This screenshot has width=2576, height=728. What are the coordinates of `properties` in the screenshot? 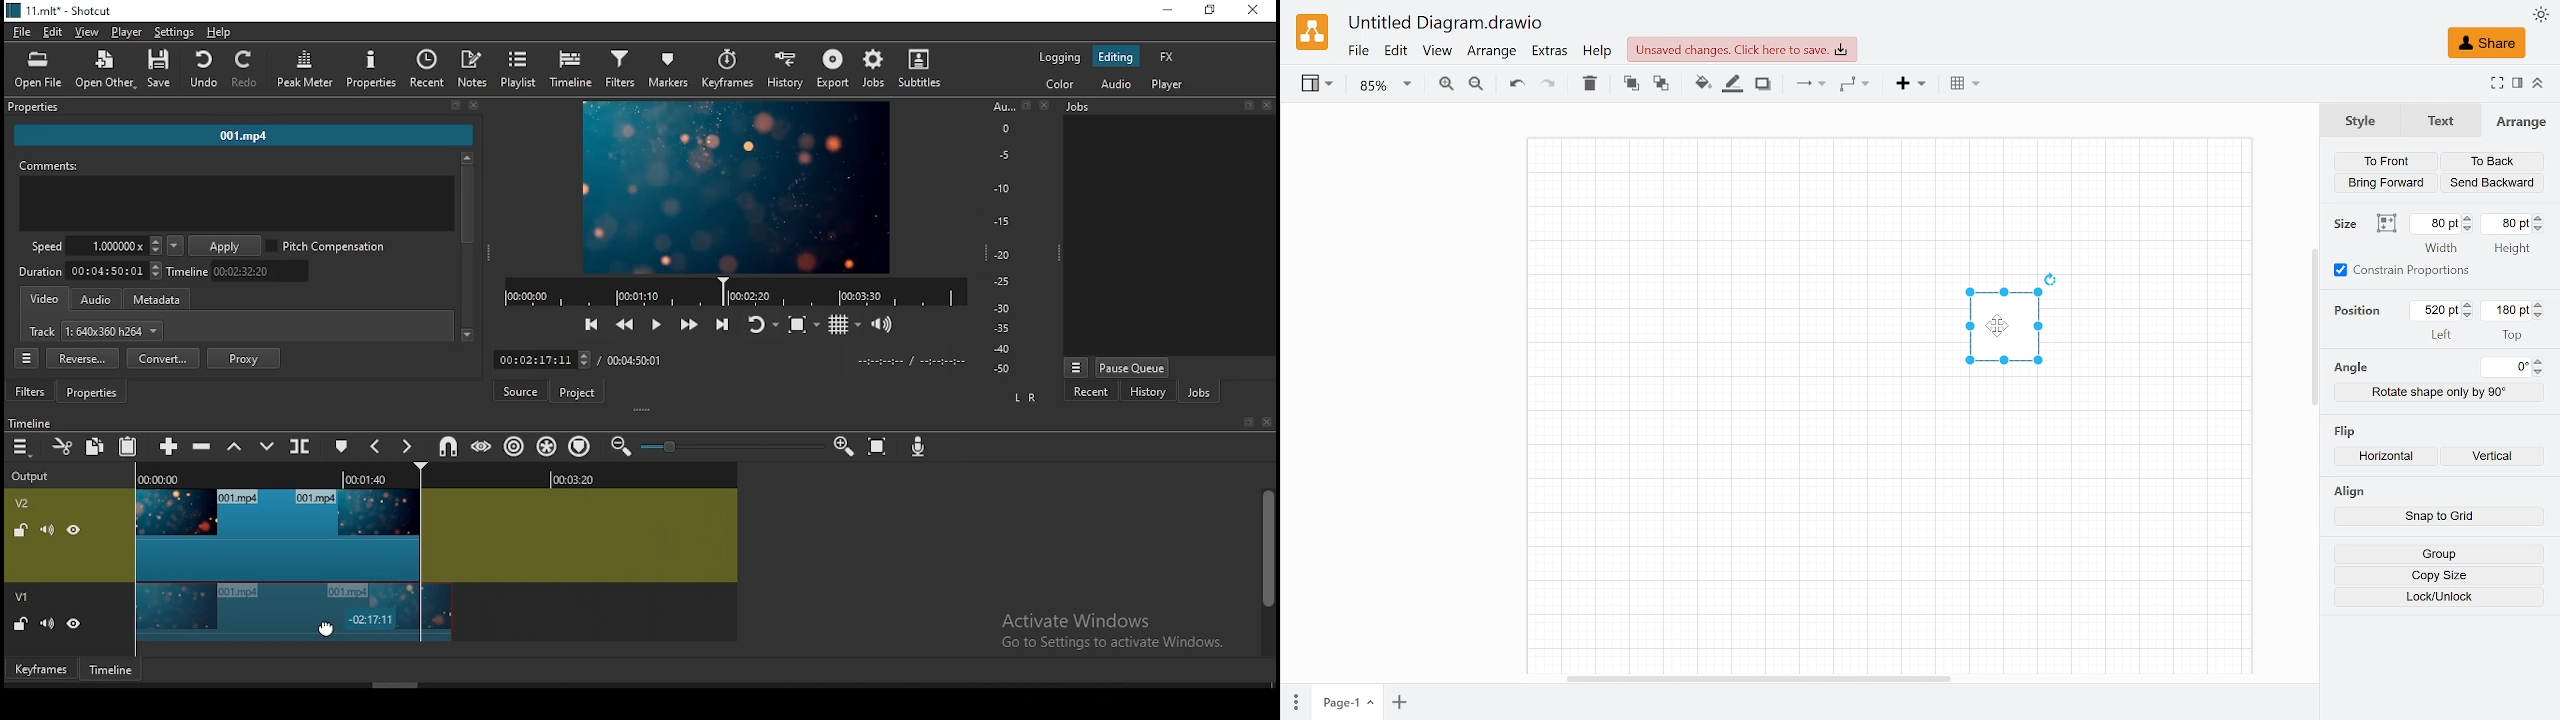 It's located at (372, 69).